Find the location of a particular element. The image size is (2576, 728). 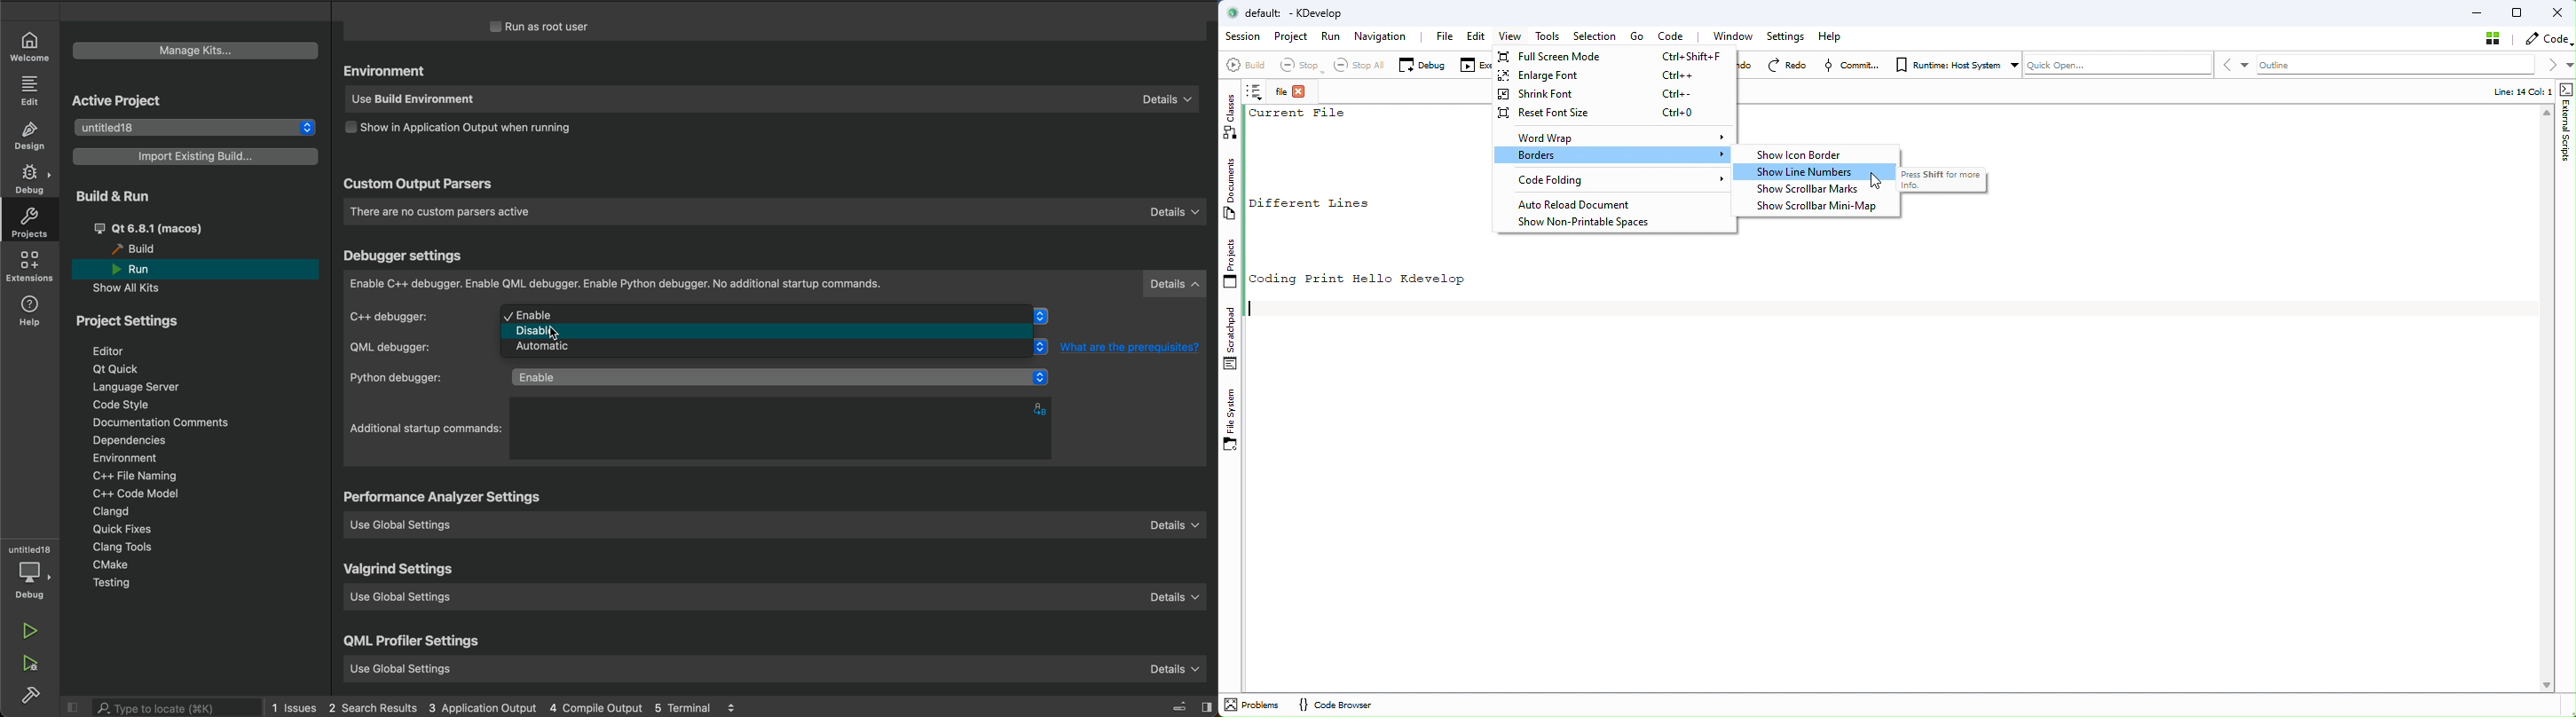

untitled is located at coordinates (30, 550).